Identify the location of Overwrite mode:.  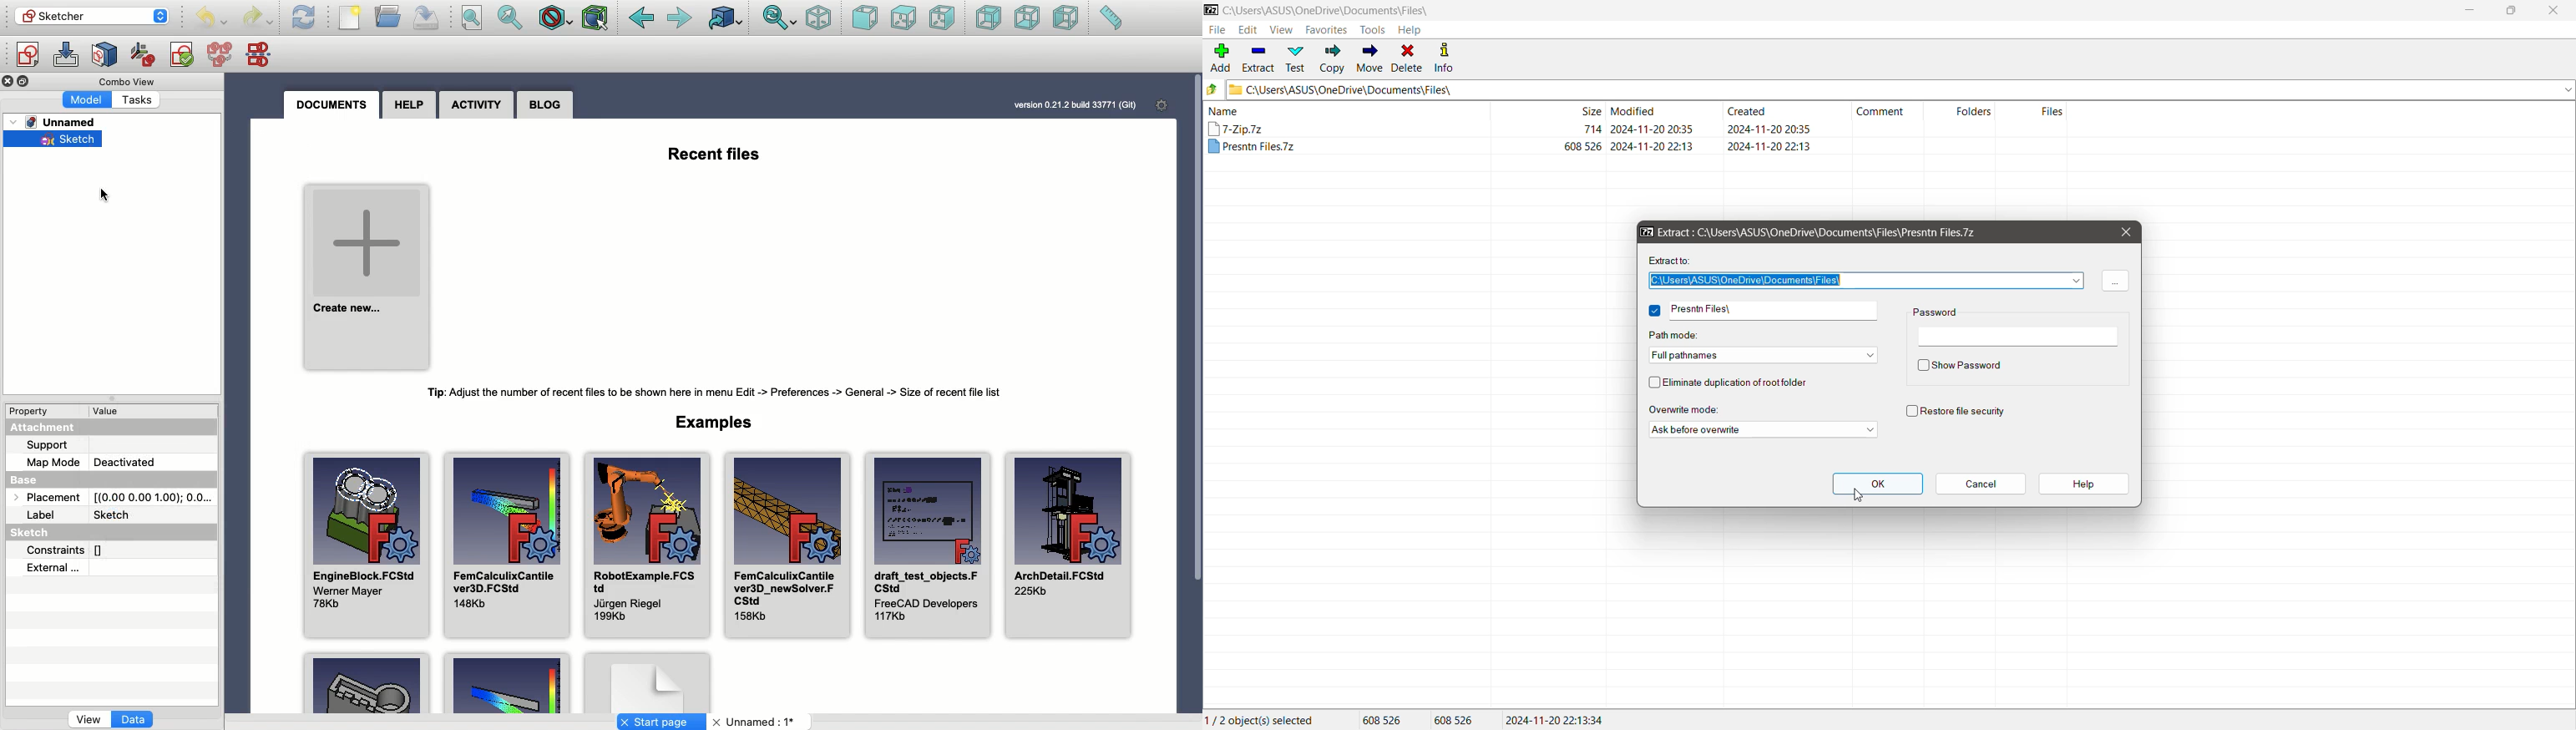
(1699, 409).